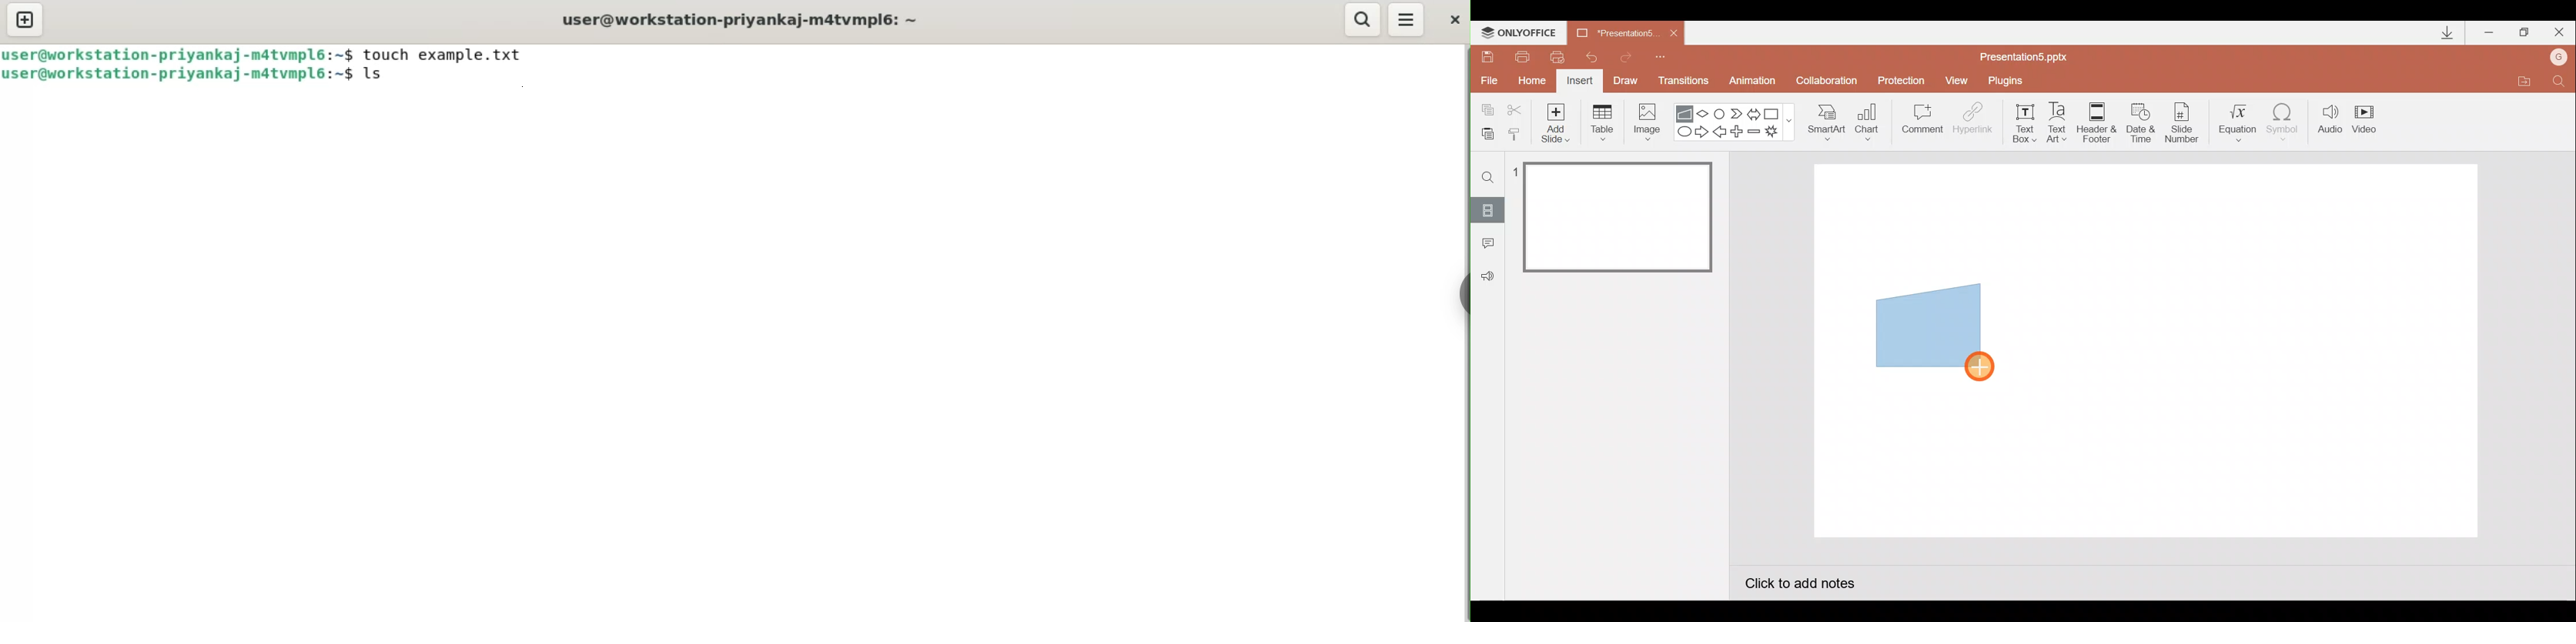 Image resolution: width=2576 pixels, height=644 pixels. Describe the element at coordinates (2525, 33) in the screenshot. I see `Maximize` at that location.